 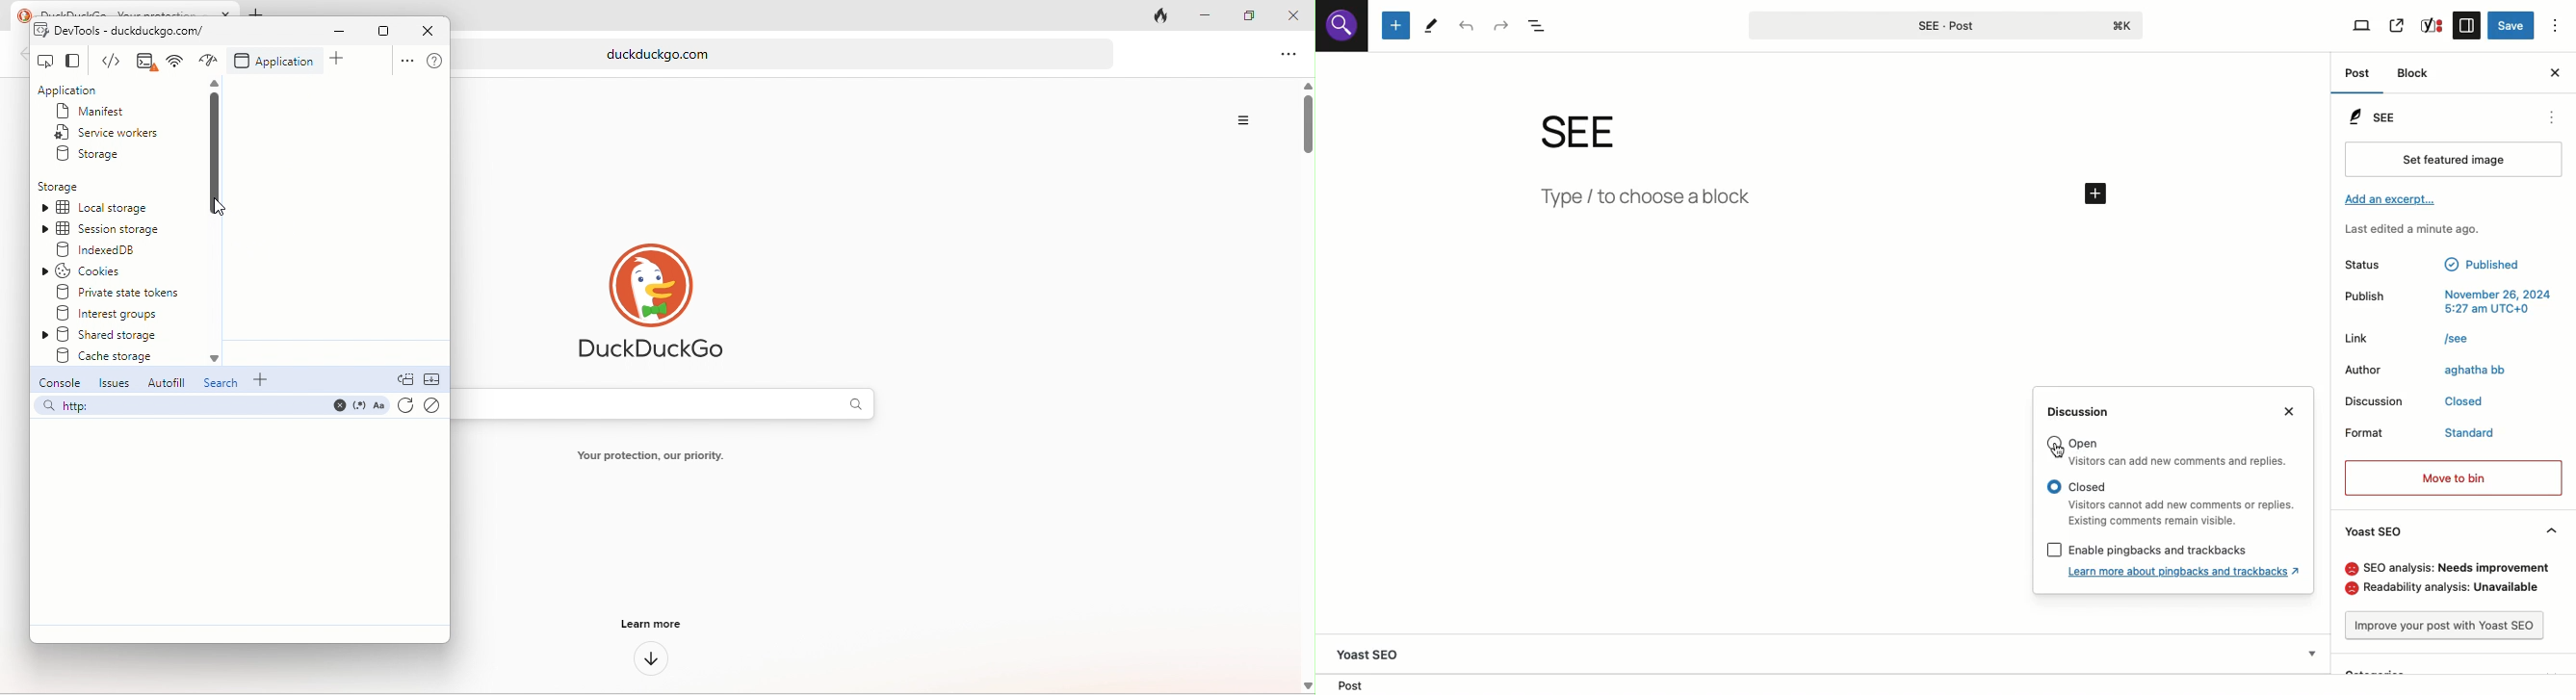 I want to click on search bar, so click(x=210, y=408).